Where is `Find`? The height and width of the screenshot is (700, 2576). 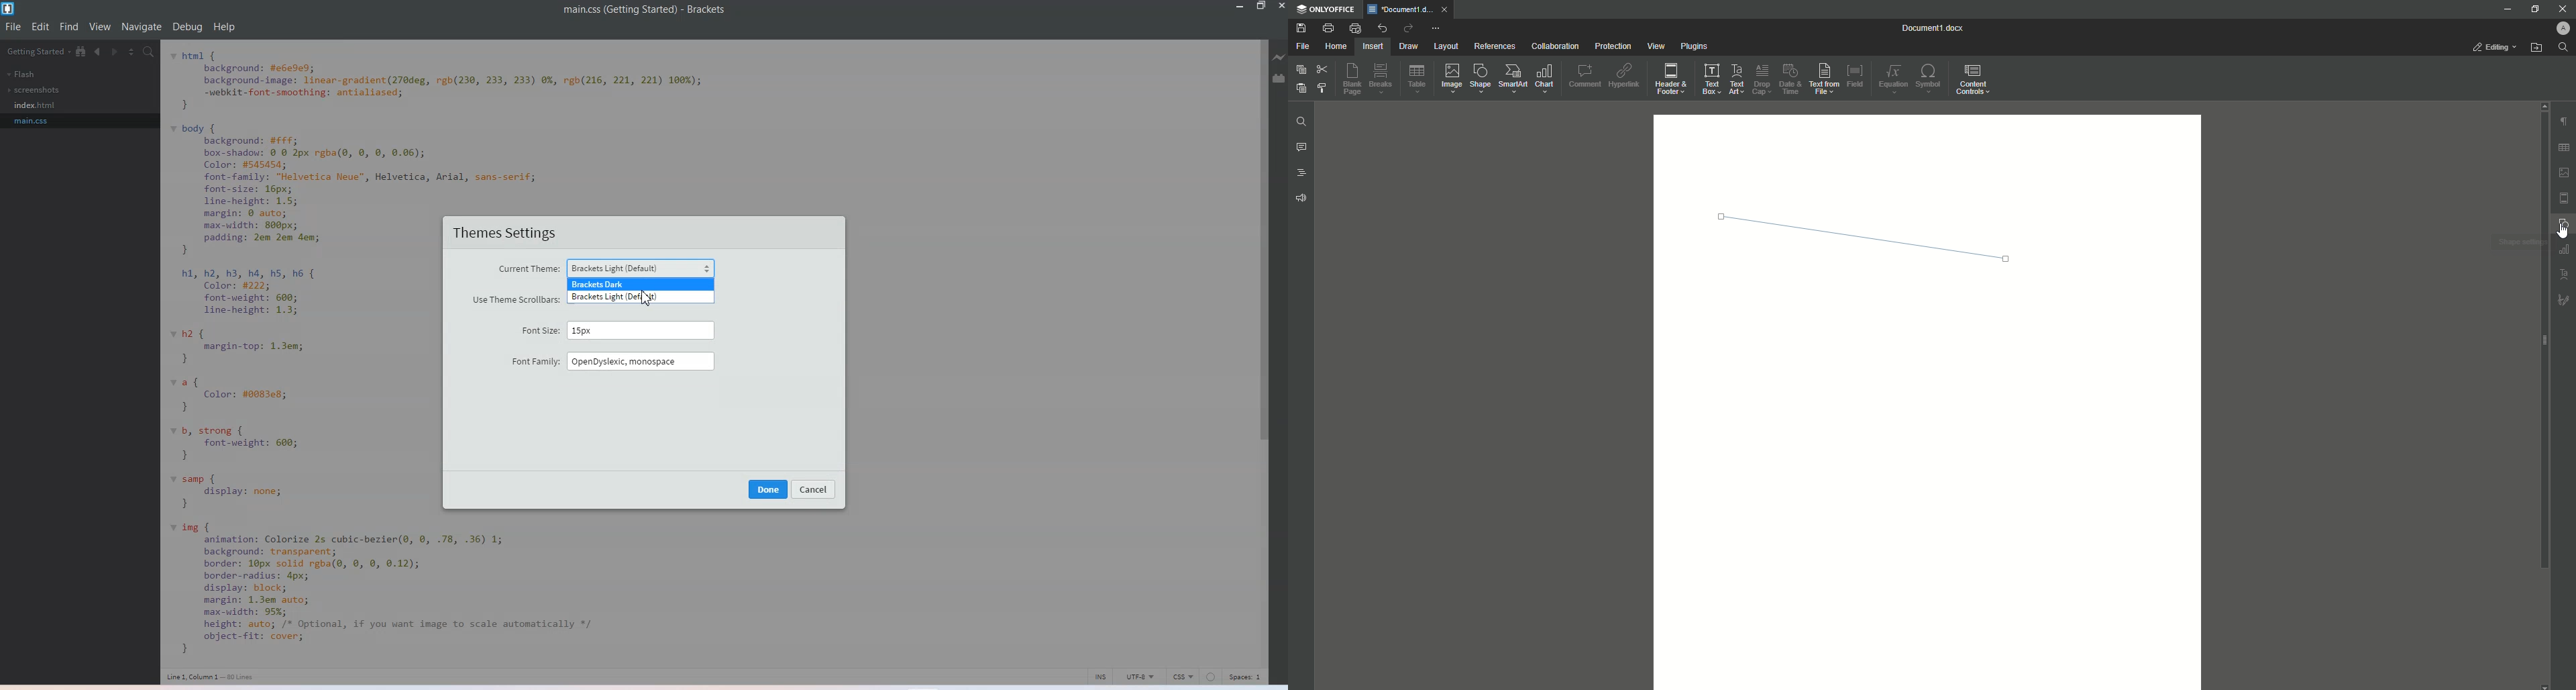
Find is located at coordinates (1301, 121).